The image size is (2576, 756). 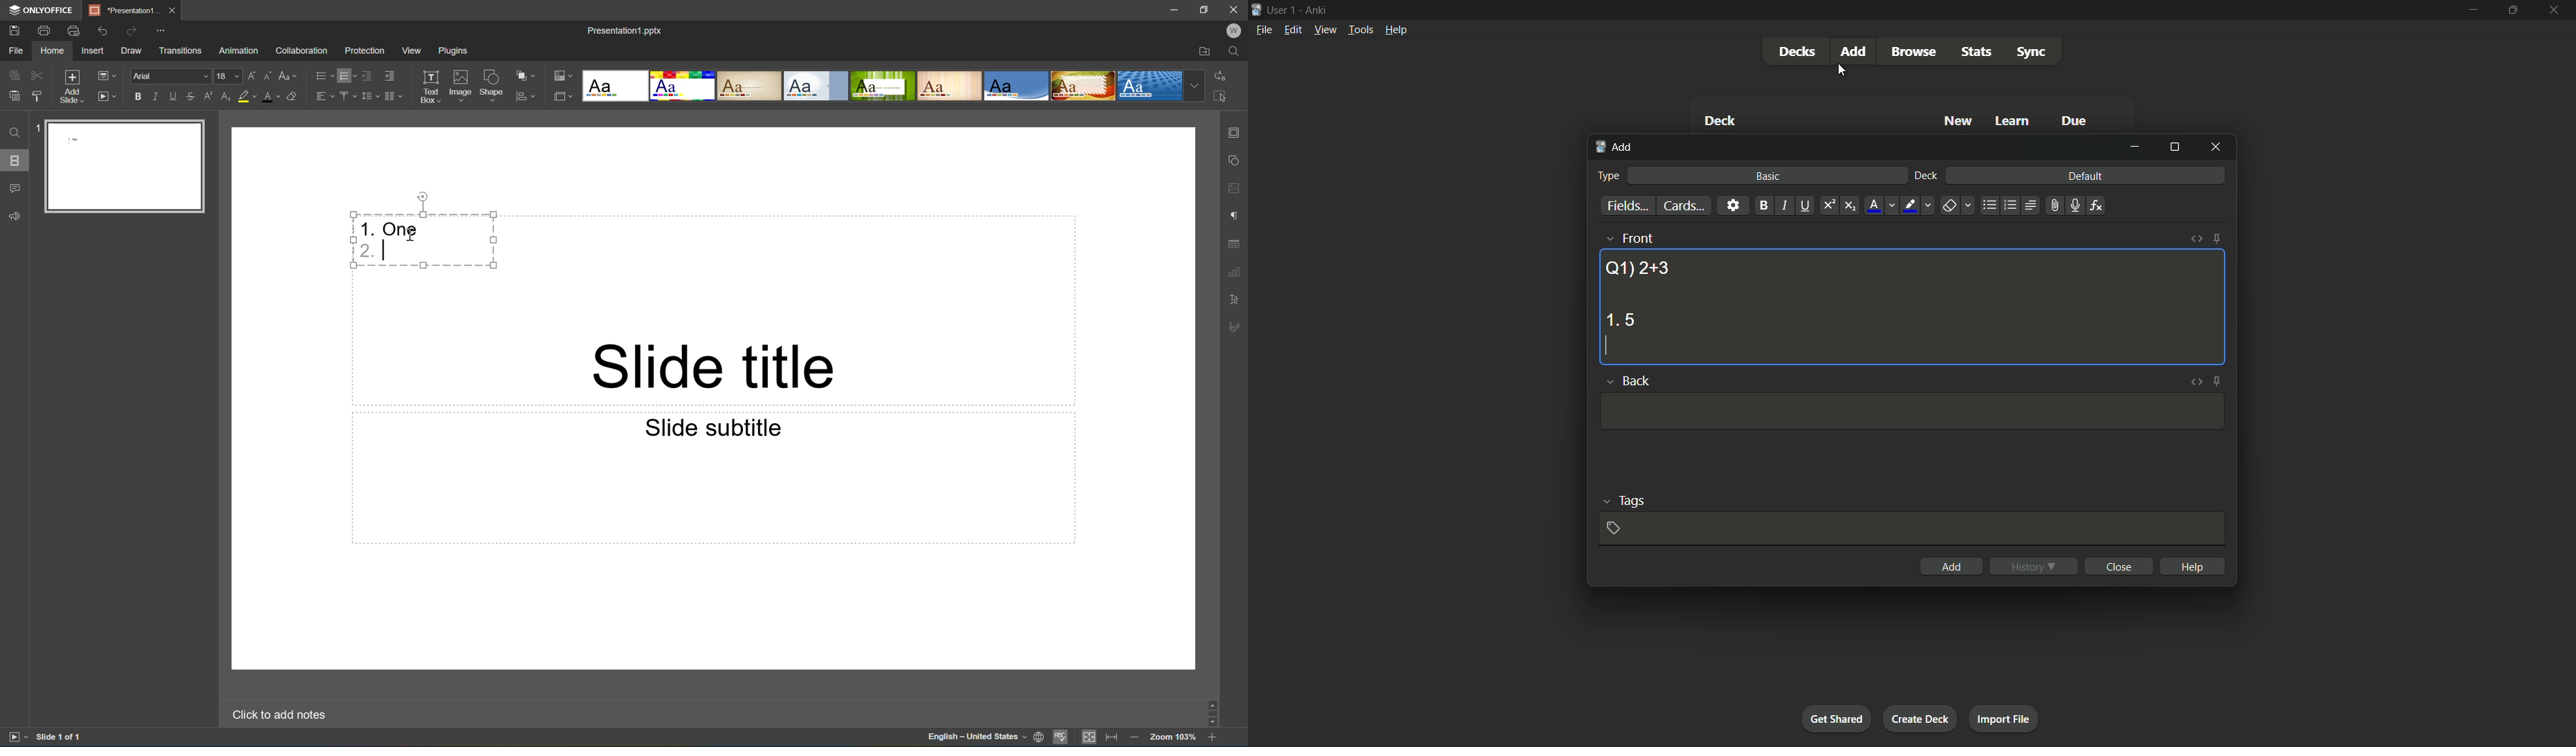 I want to click on Restore down, so click(x=1207, y=9).